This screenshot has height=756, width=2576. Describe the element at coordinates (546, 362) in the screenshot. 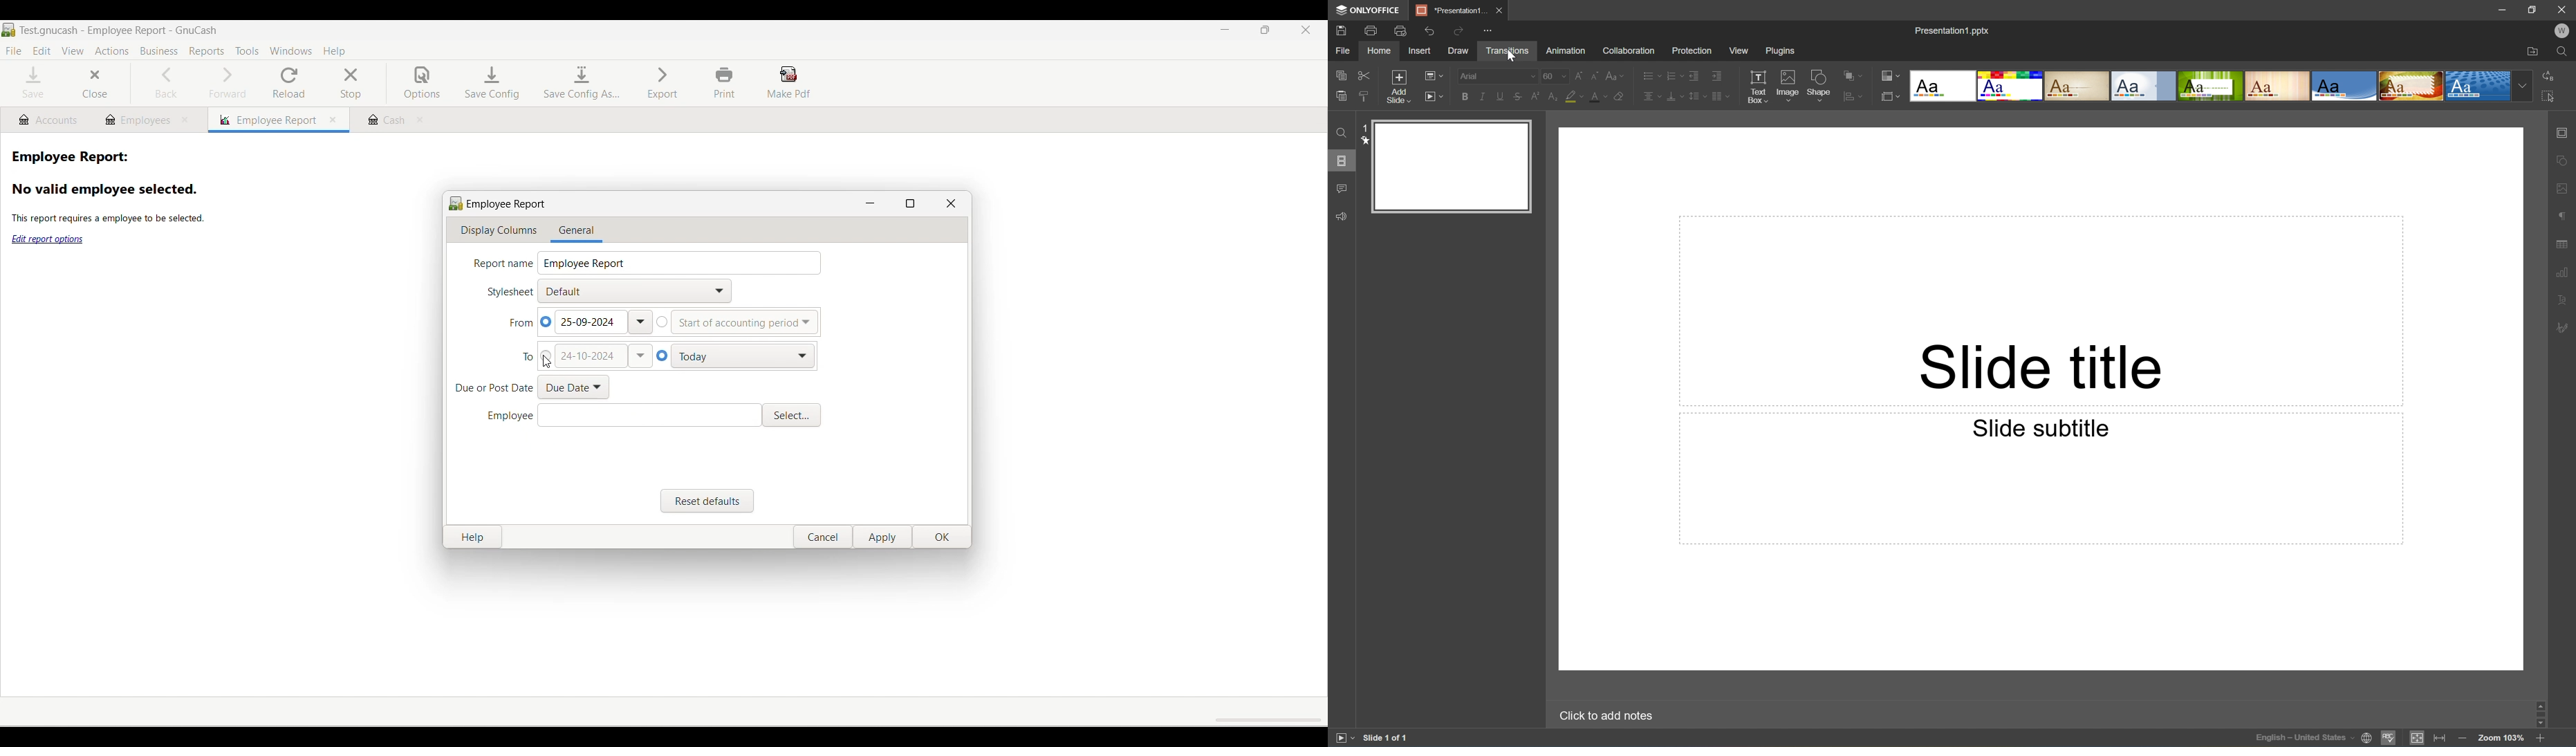

I see `Cursor clicking on manually setting end date` at that location.